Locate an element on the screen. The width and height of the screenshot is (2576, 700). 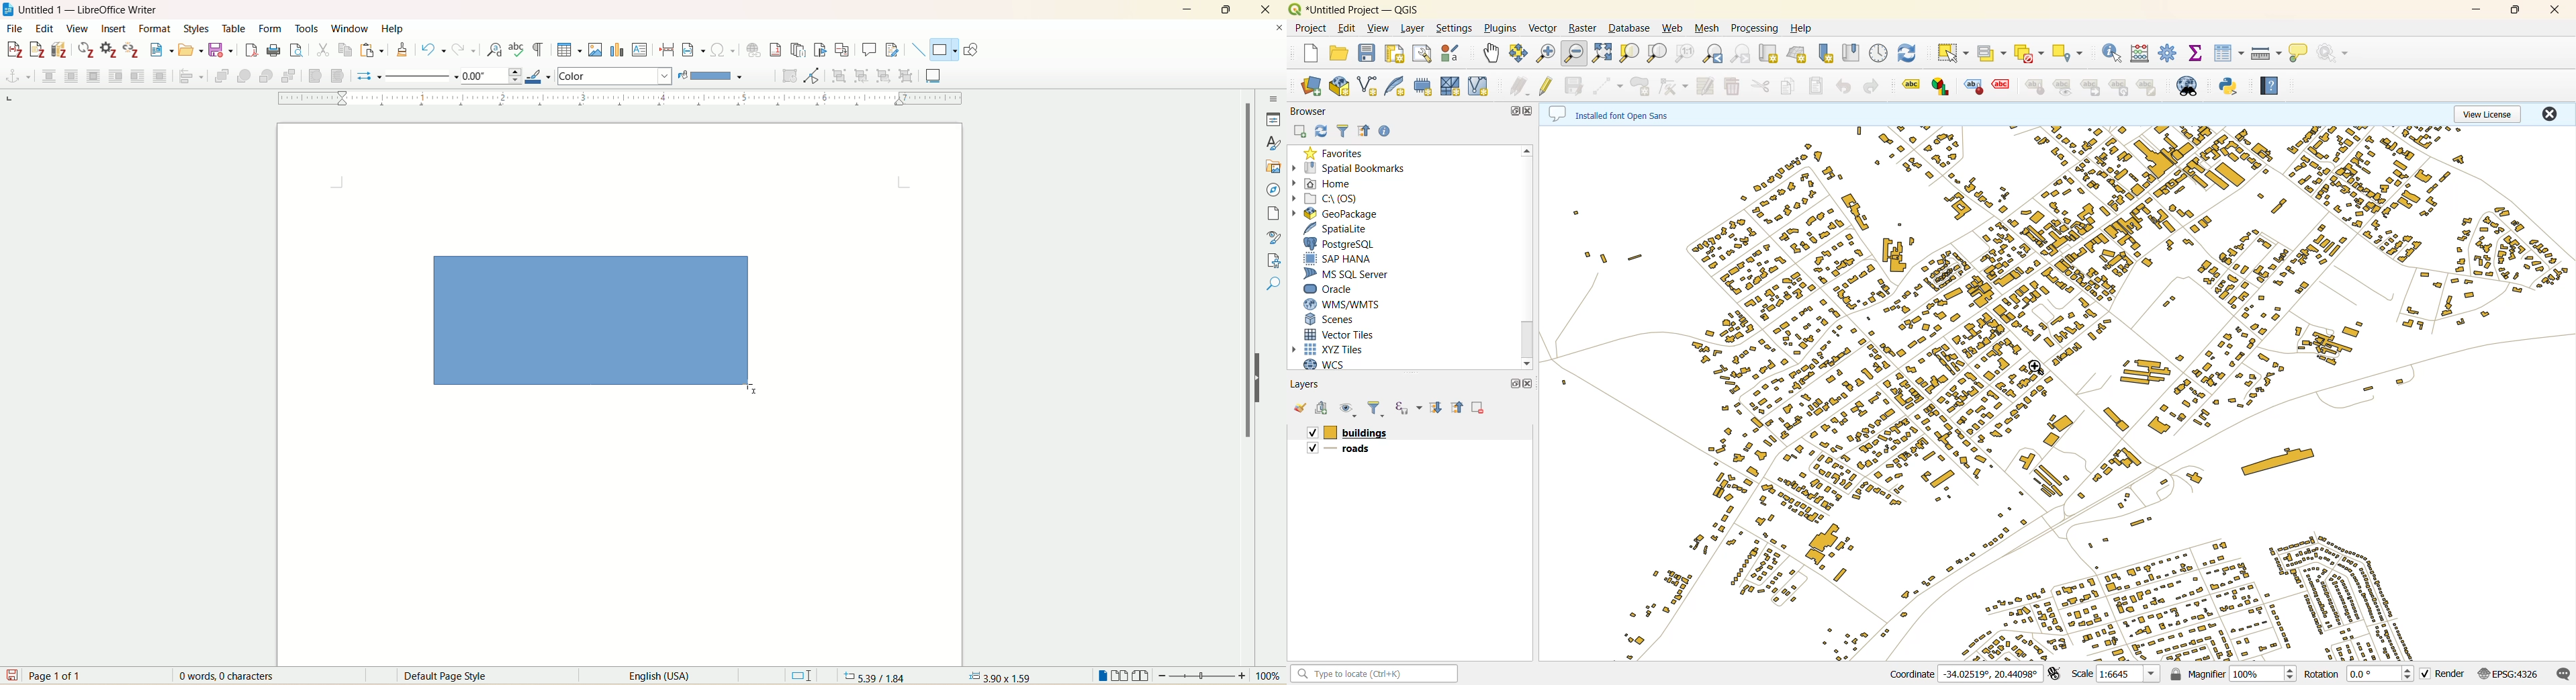
minimize is located at coordinates (1187, 8).